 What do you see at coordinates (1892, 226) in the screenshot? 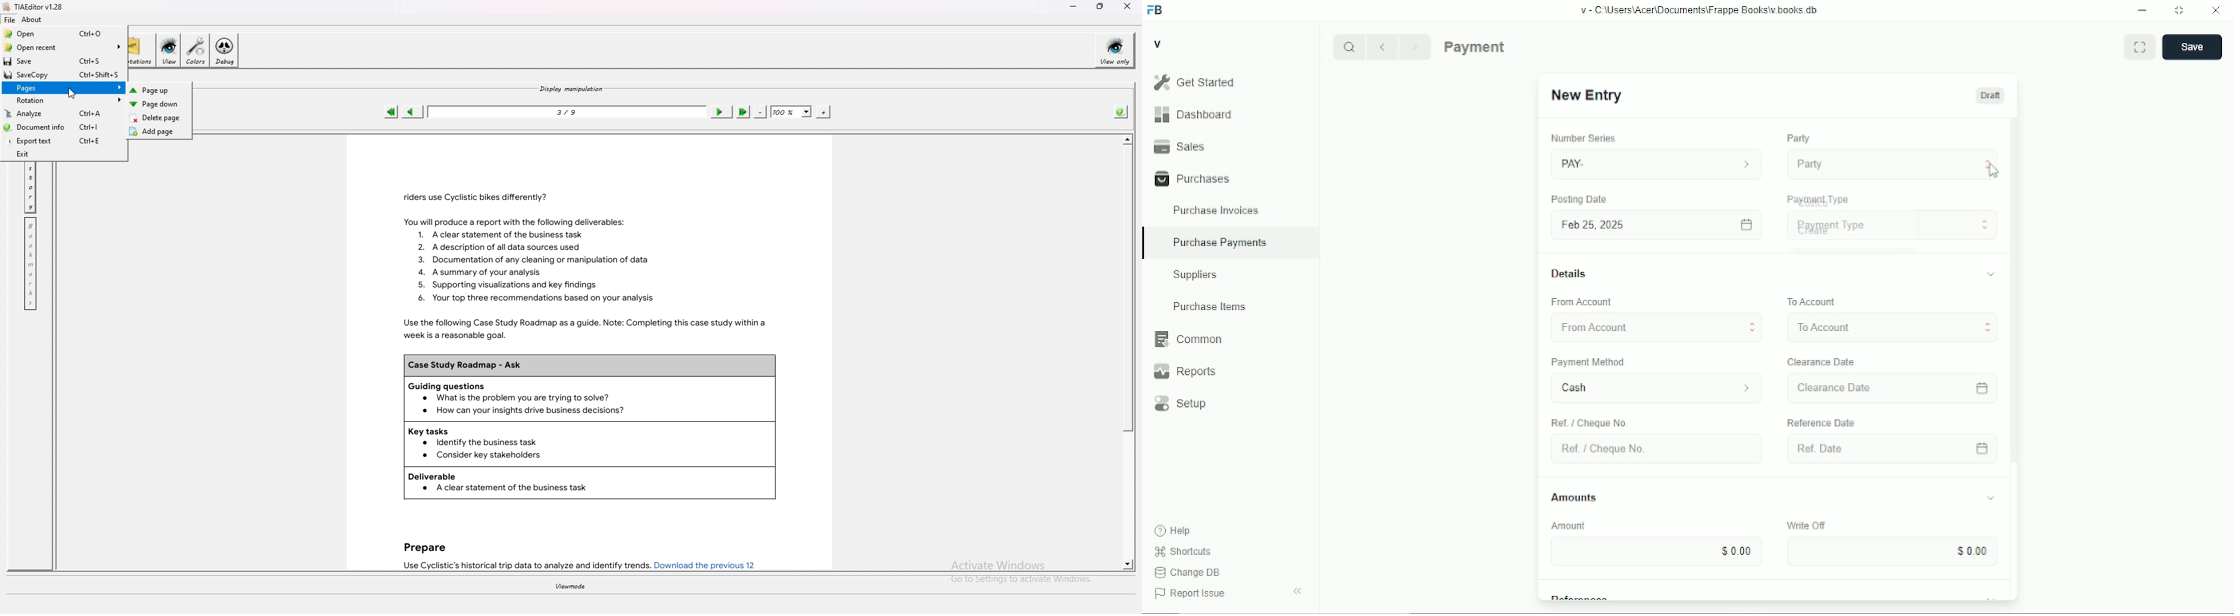
I see `Payment Type` at bounding box center [1892, 226].